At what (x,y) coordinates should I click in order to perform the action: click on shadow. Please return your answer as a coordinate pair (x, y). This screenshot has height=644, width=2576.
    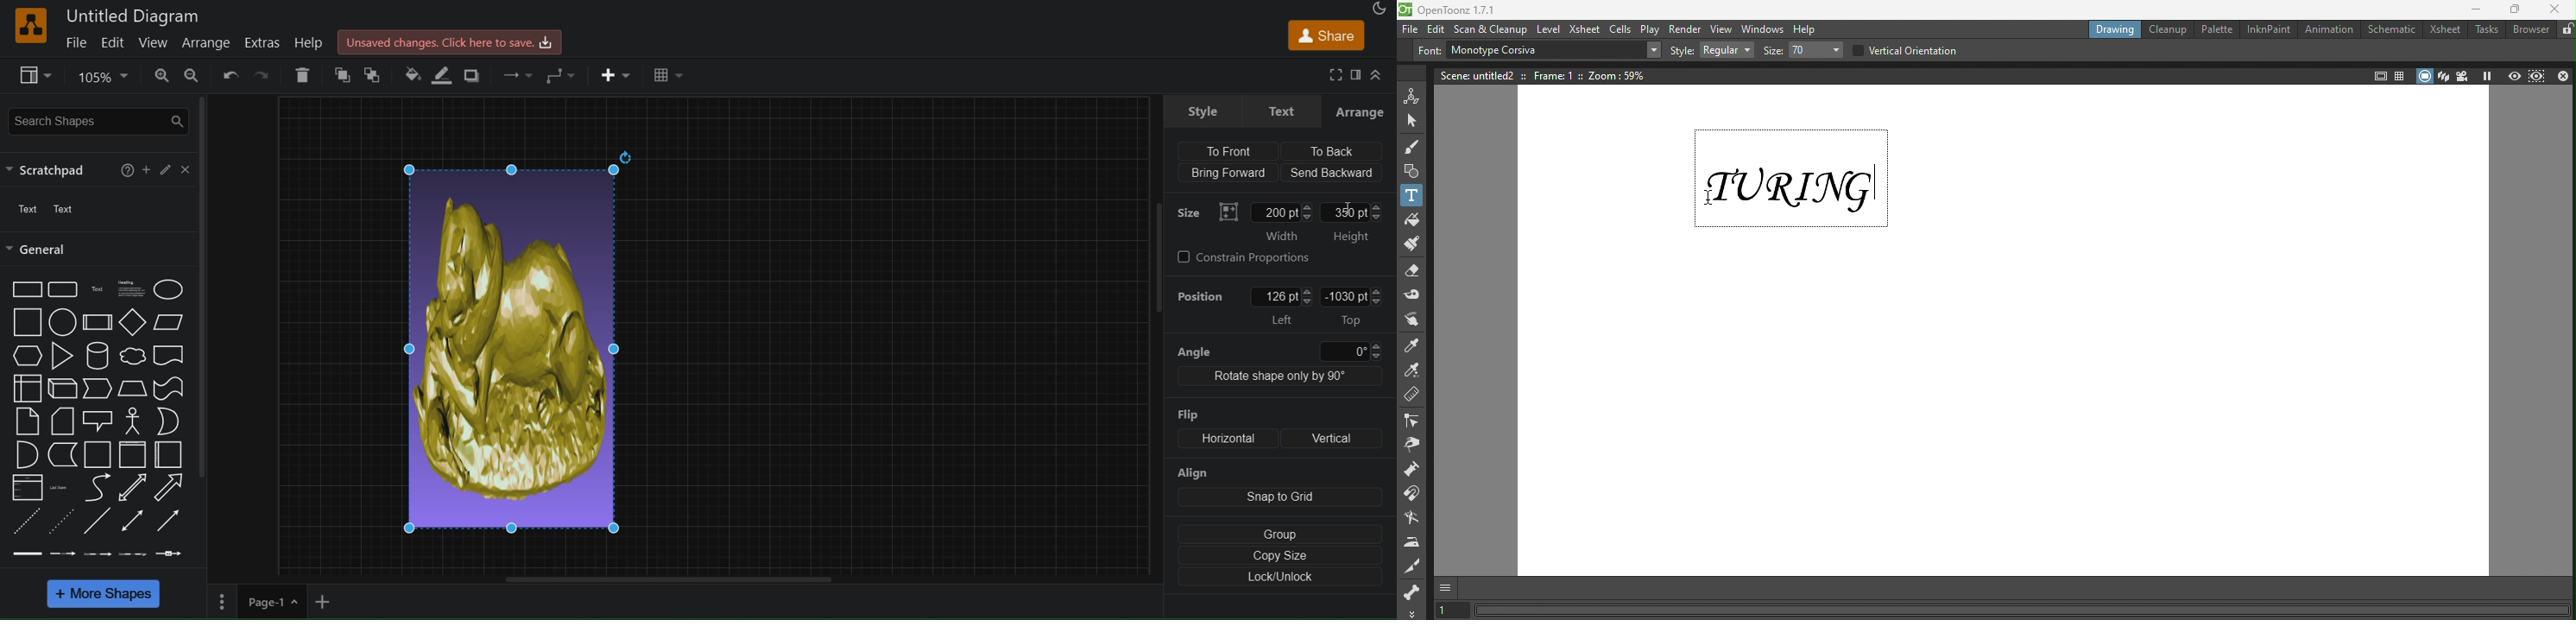
    Looking at the image, I should click on (477, 75).